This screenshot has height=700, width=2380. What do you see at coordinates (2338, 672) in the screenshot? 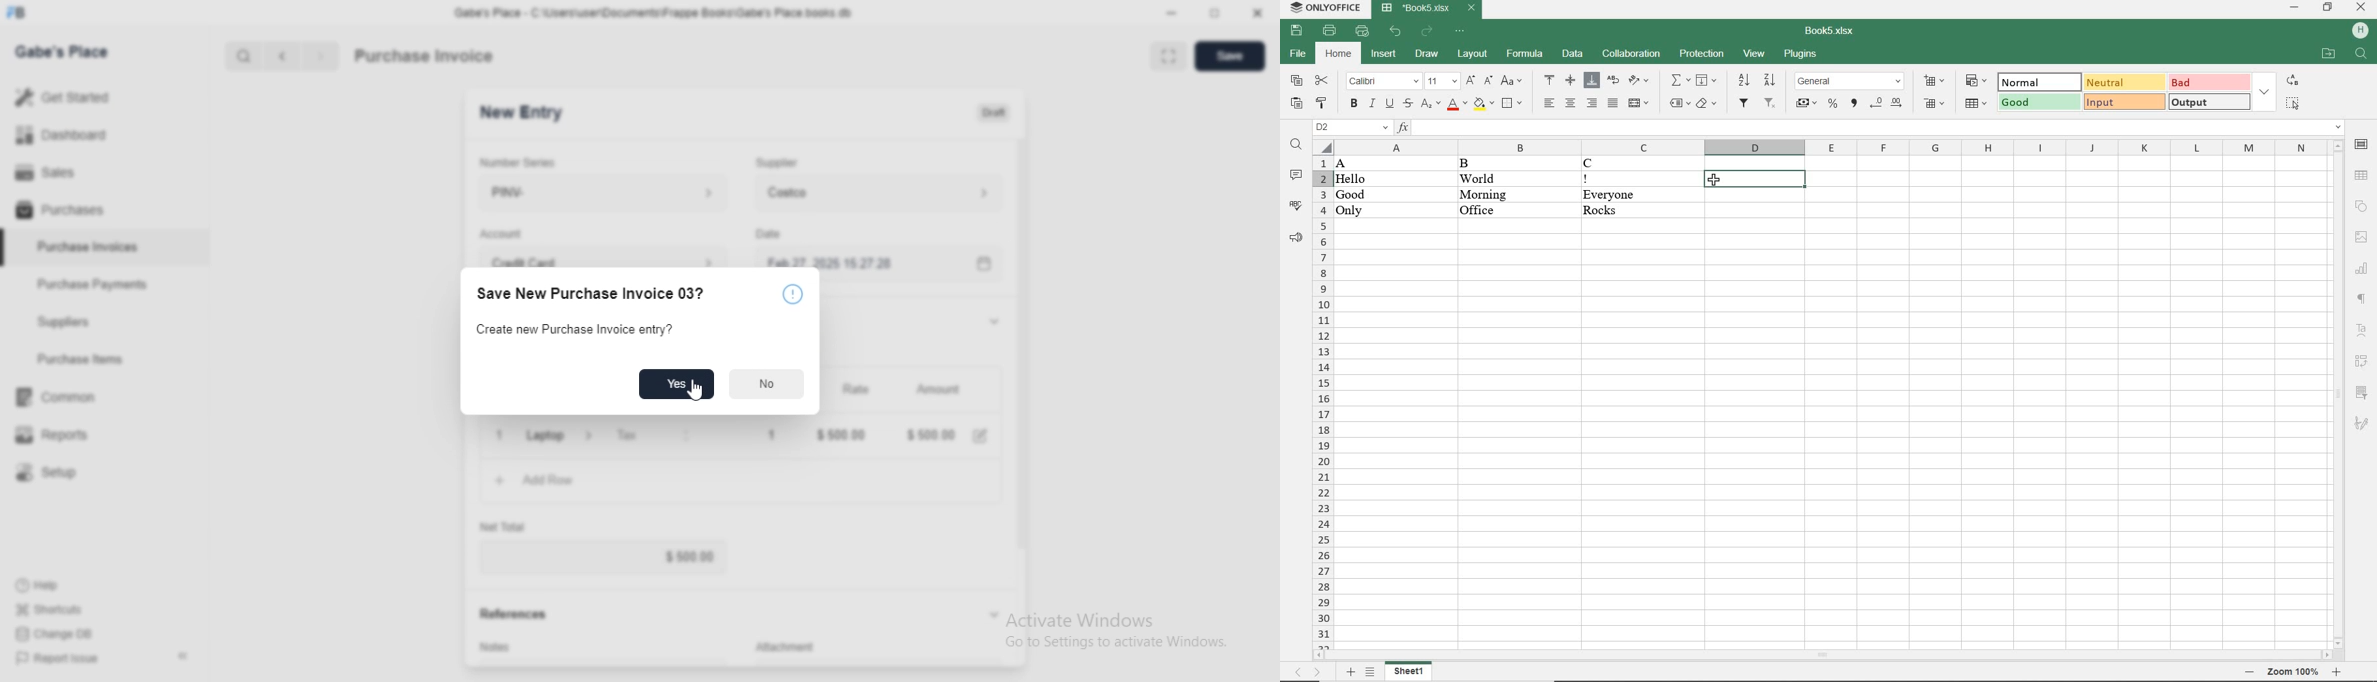
I see `zoom in` at bounding box center [2338, 672].